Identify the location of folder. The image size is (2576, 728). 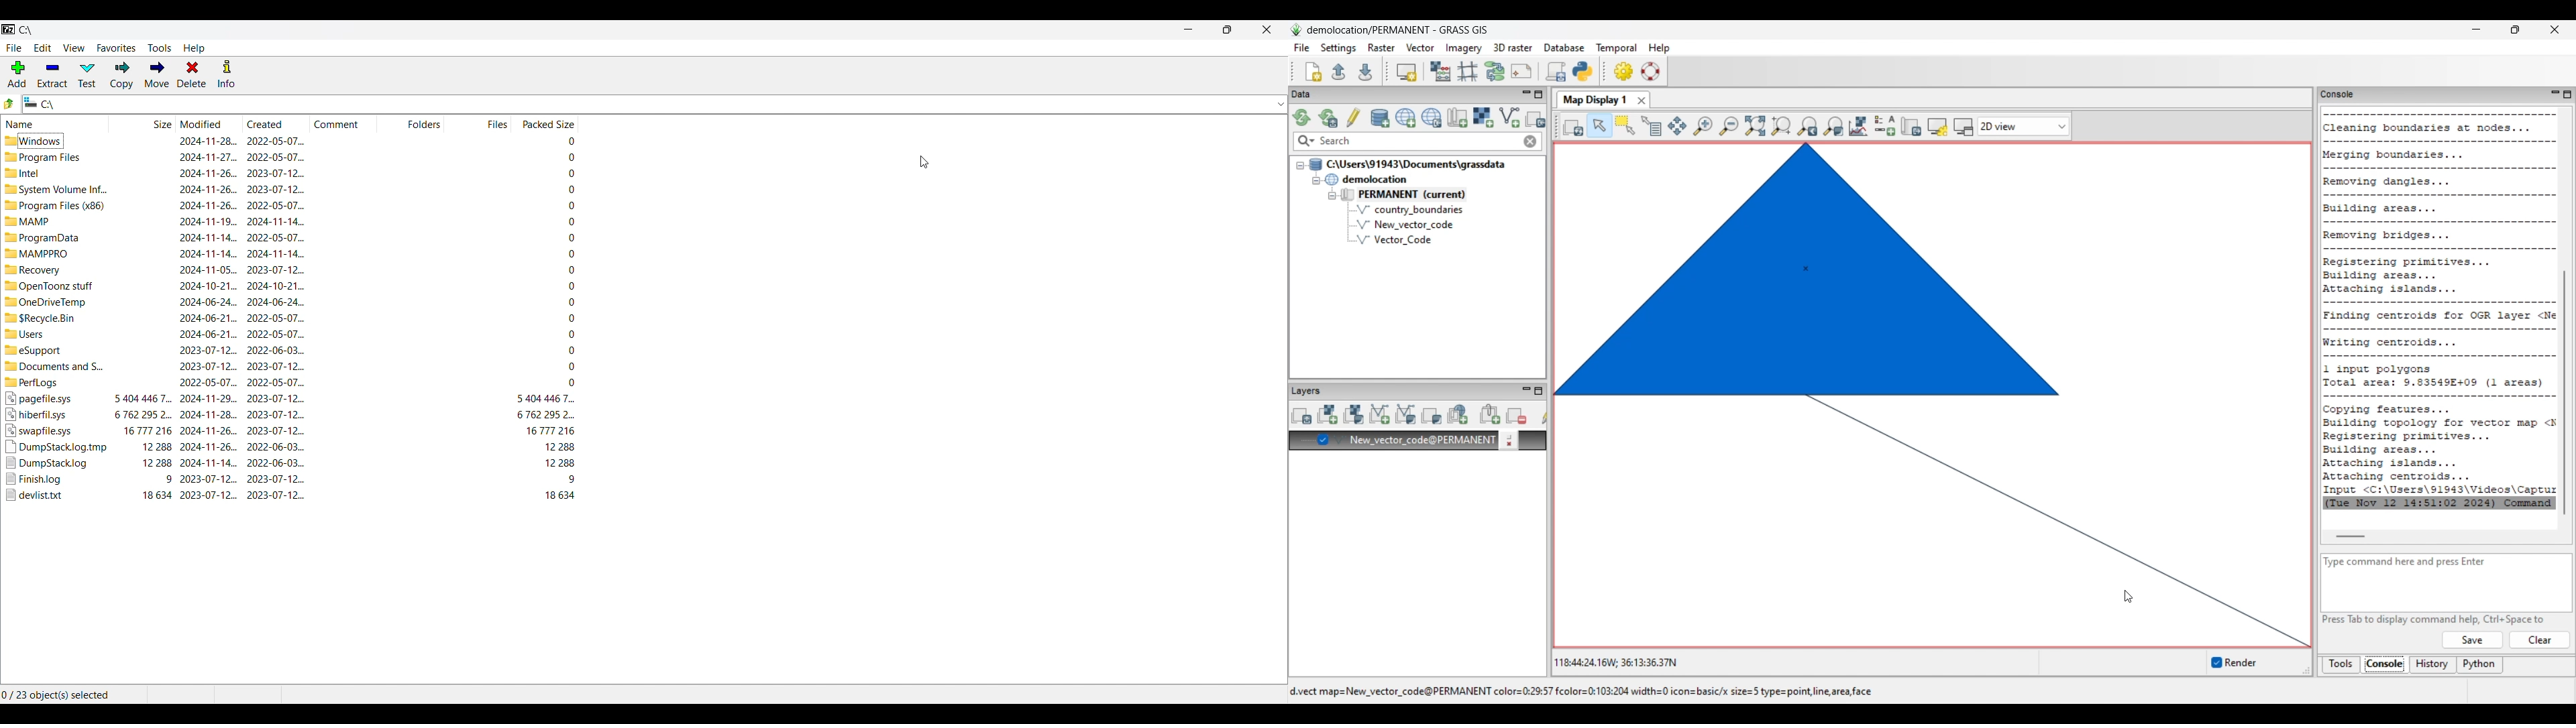
(50, 286).